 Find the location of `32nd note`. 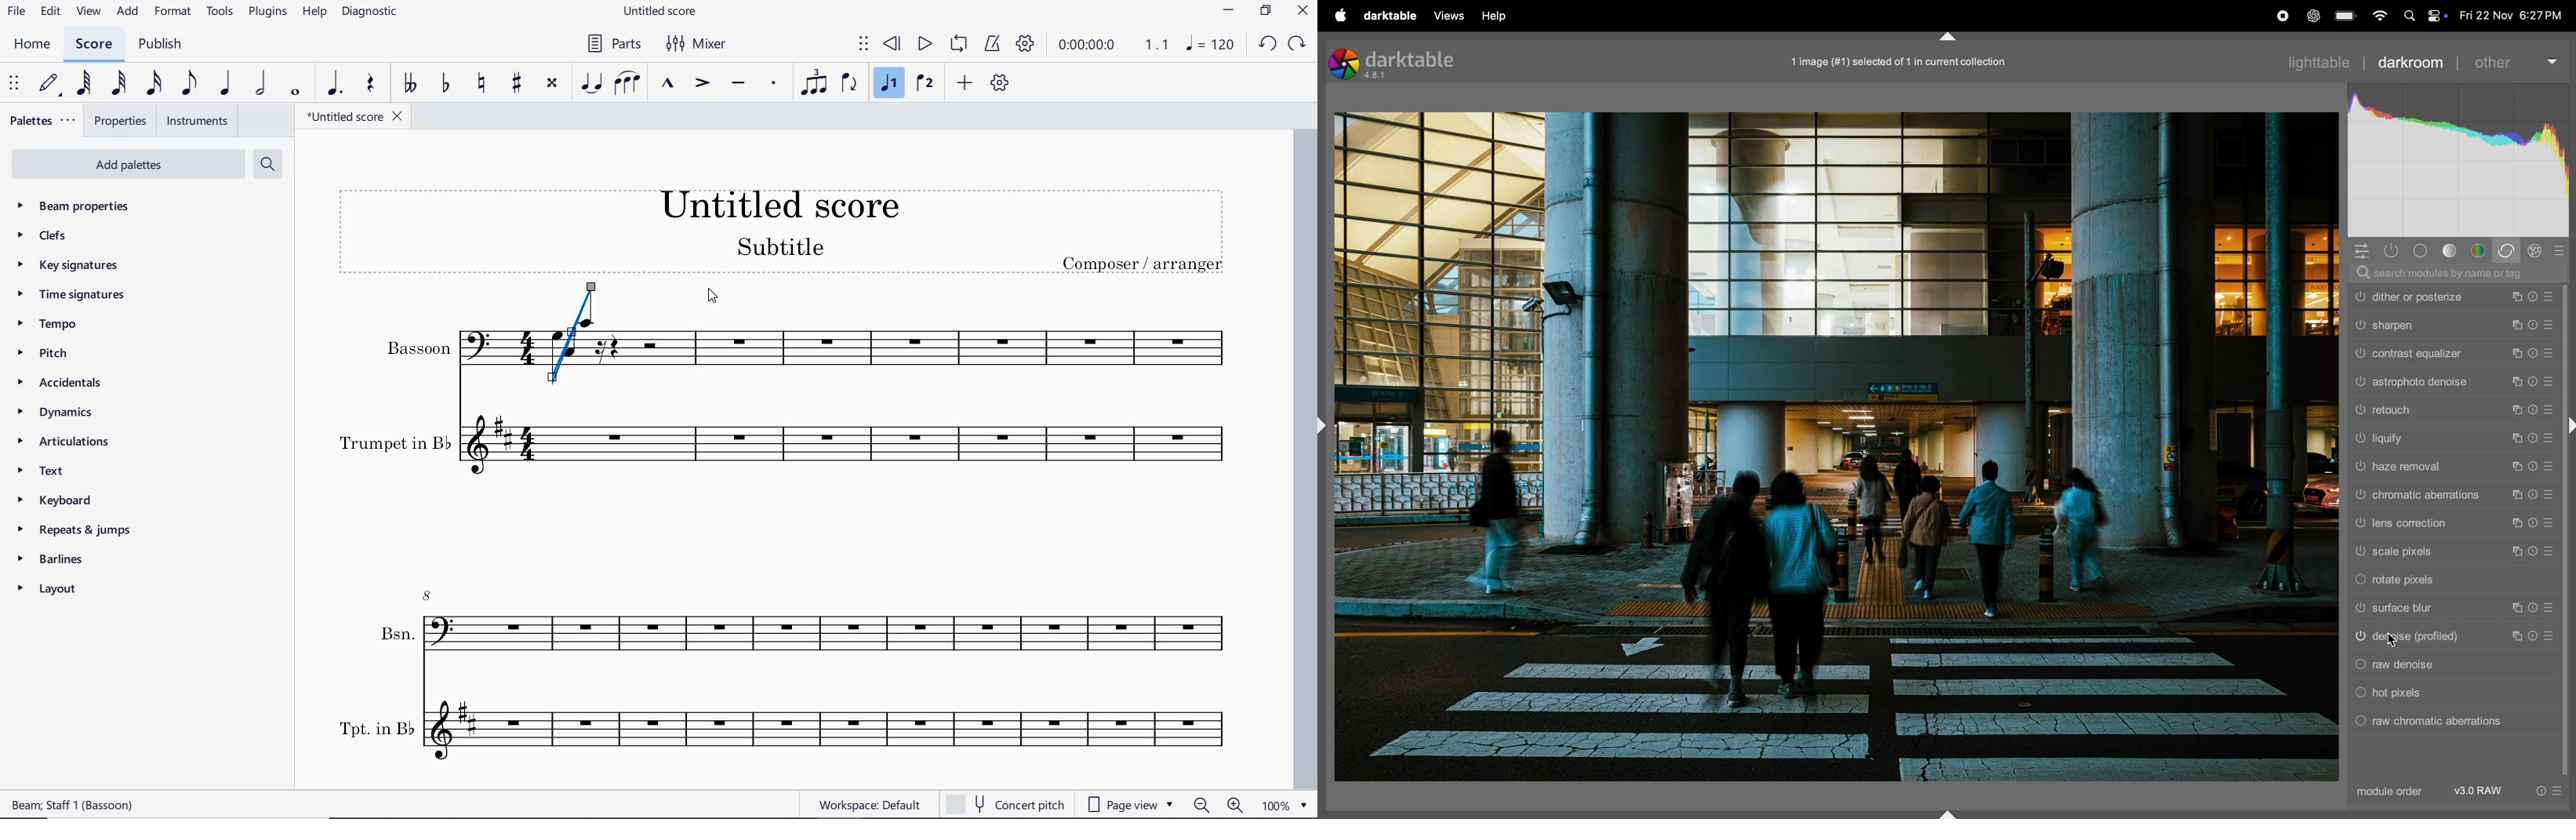

32nd note is located at coordinates (118, 82).